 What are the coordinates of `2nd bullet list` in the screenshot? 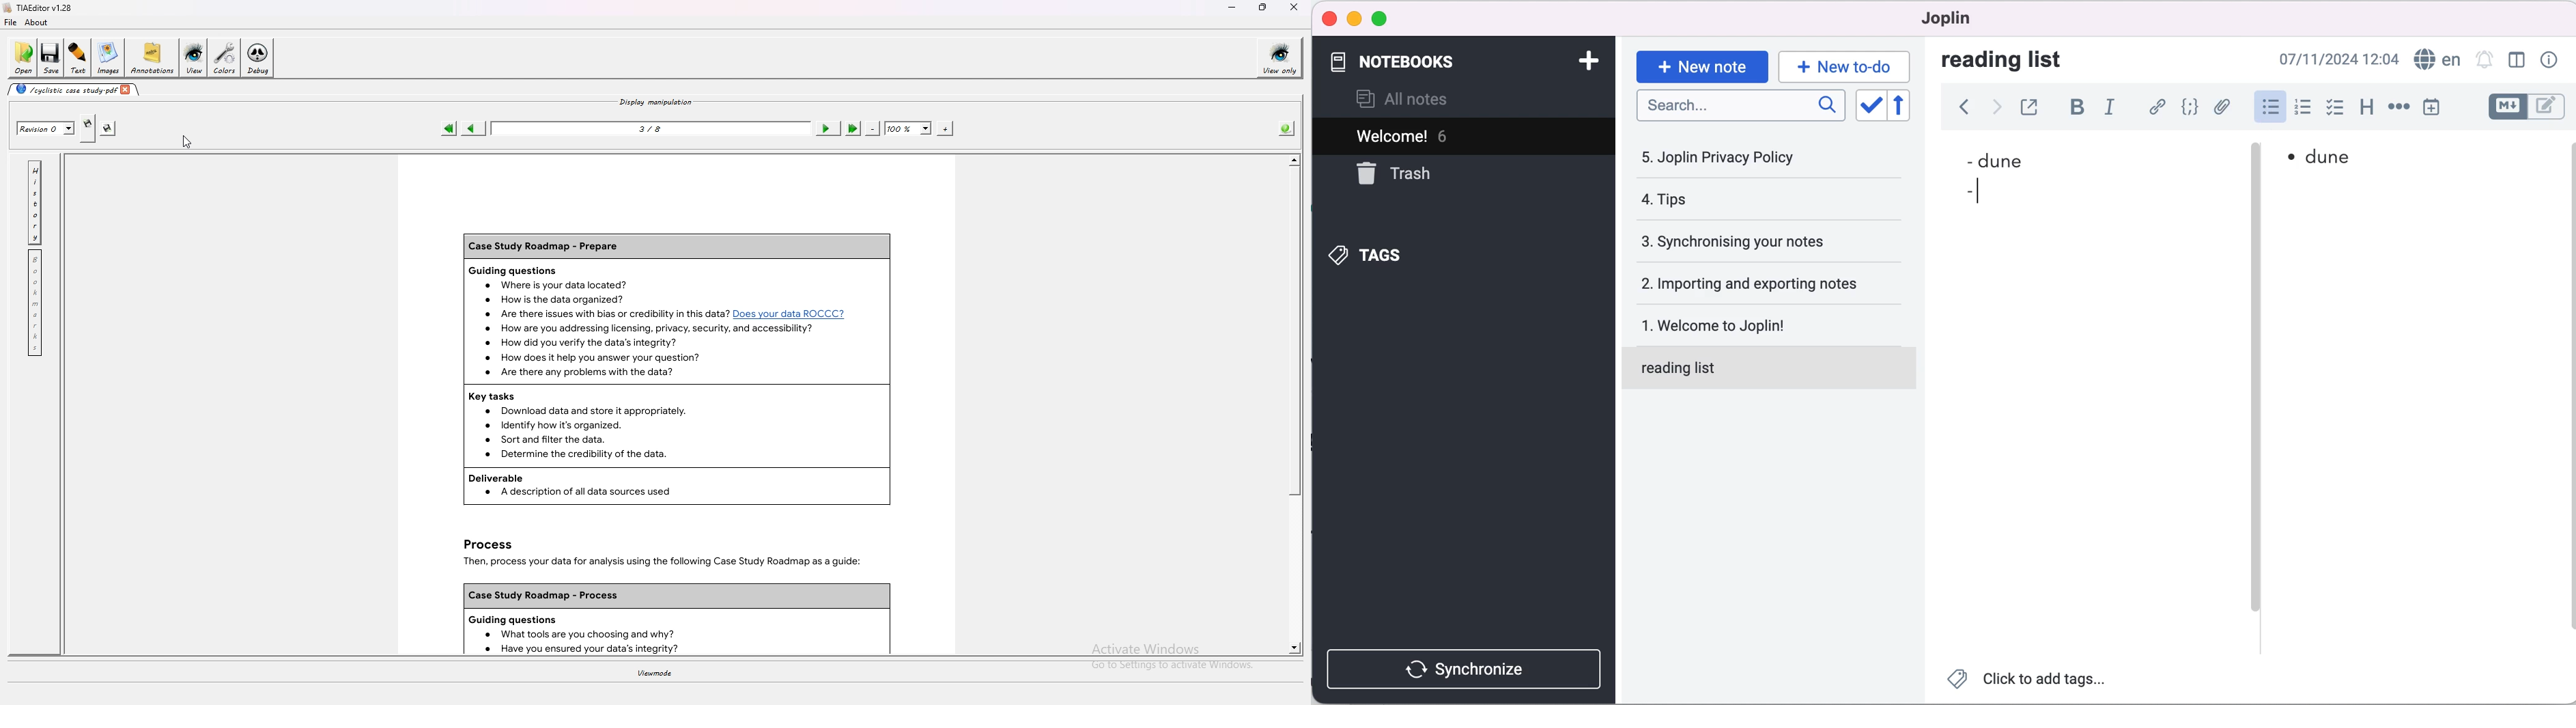 It's located at (1972, 192).